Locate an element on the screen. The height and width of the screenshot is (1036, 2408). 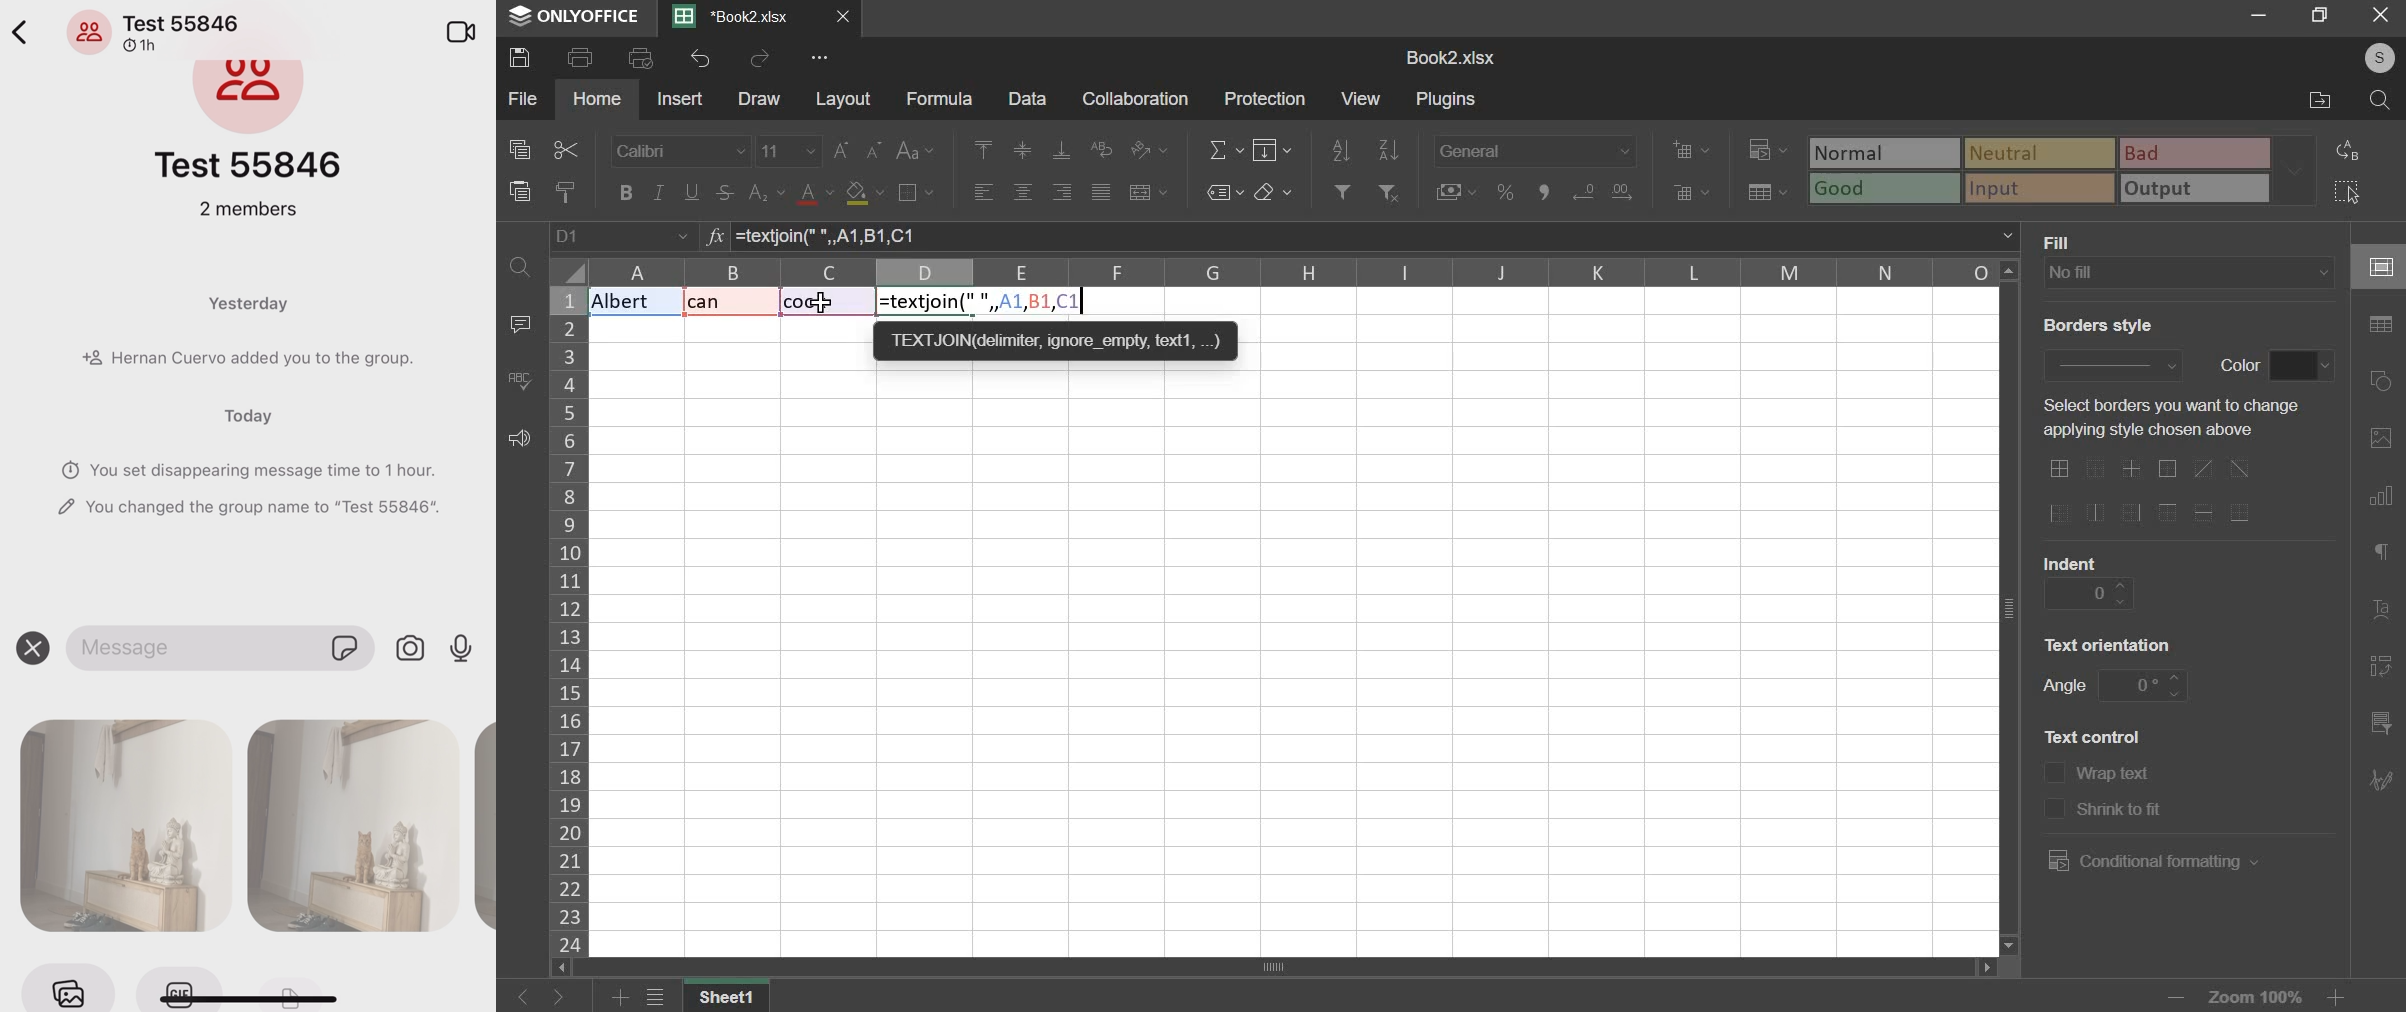
view is located at coordinates (1360, 97).